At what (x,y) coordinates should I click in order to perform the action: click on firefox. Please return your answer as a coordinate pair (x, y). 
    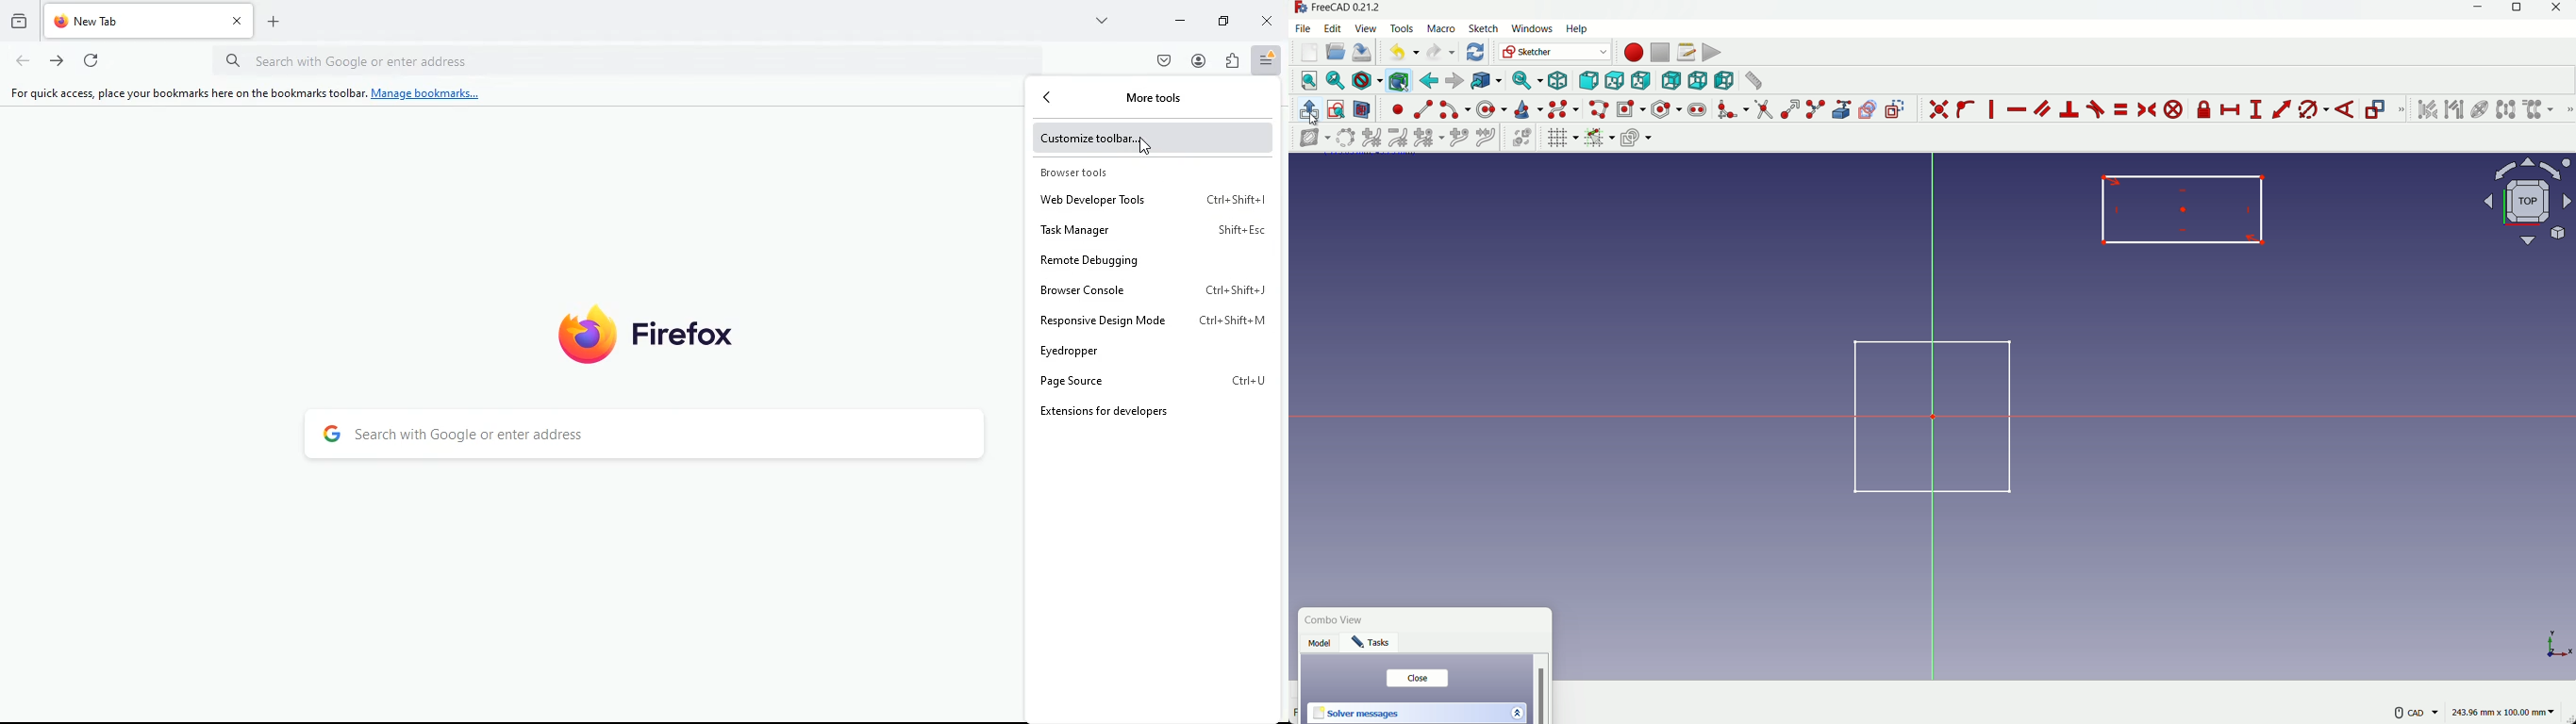
    Looking at the image, I should click on (670, 330).